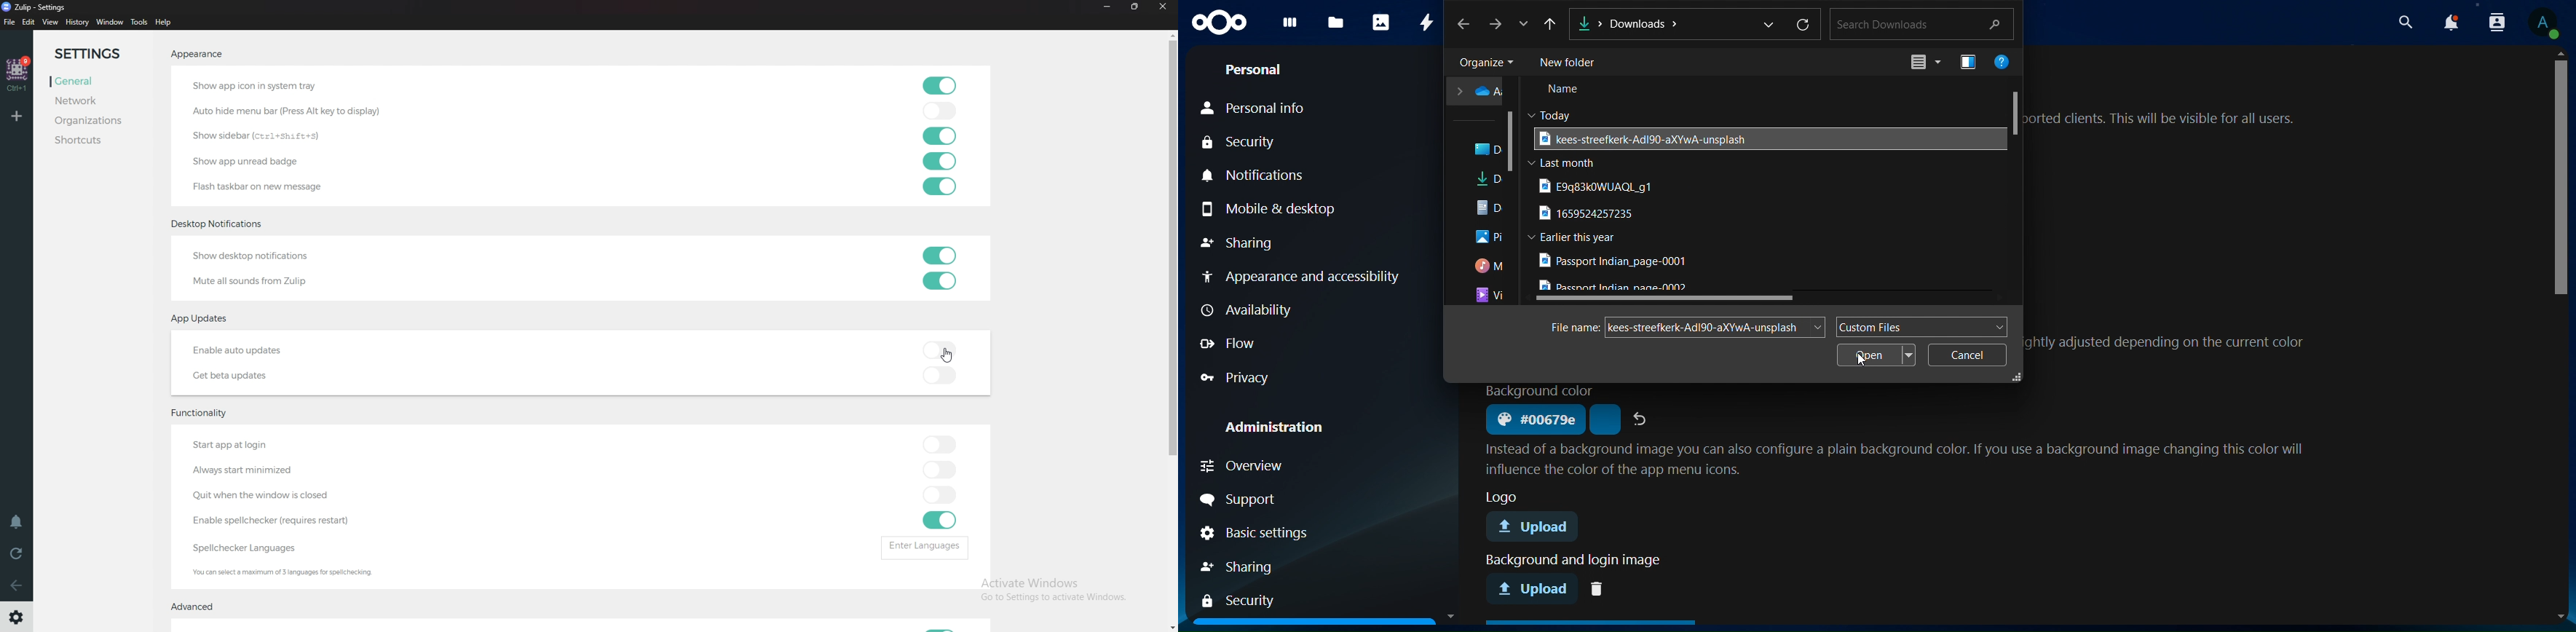 Image resolution: width=2576 pixels, height=644 pixels. What do you see at coordinates (1603, 186) in the screenshot?
I see `file` at bounding box center [1603, 186].